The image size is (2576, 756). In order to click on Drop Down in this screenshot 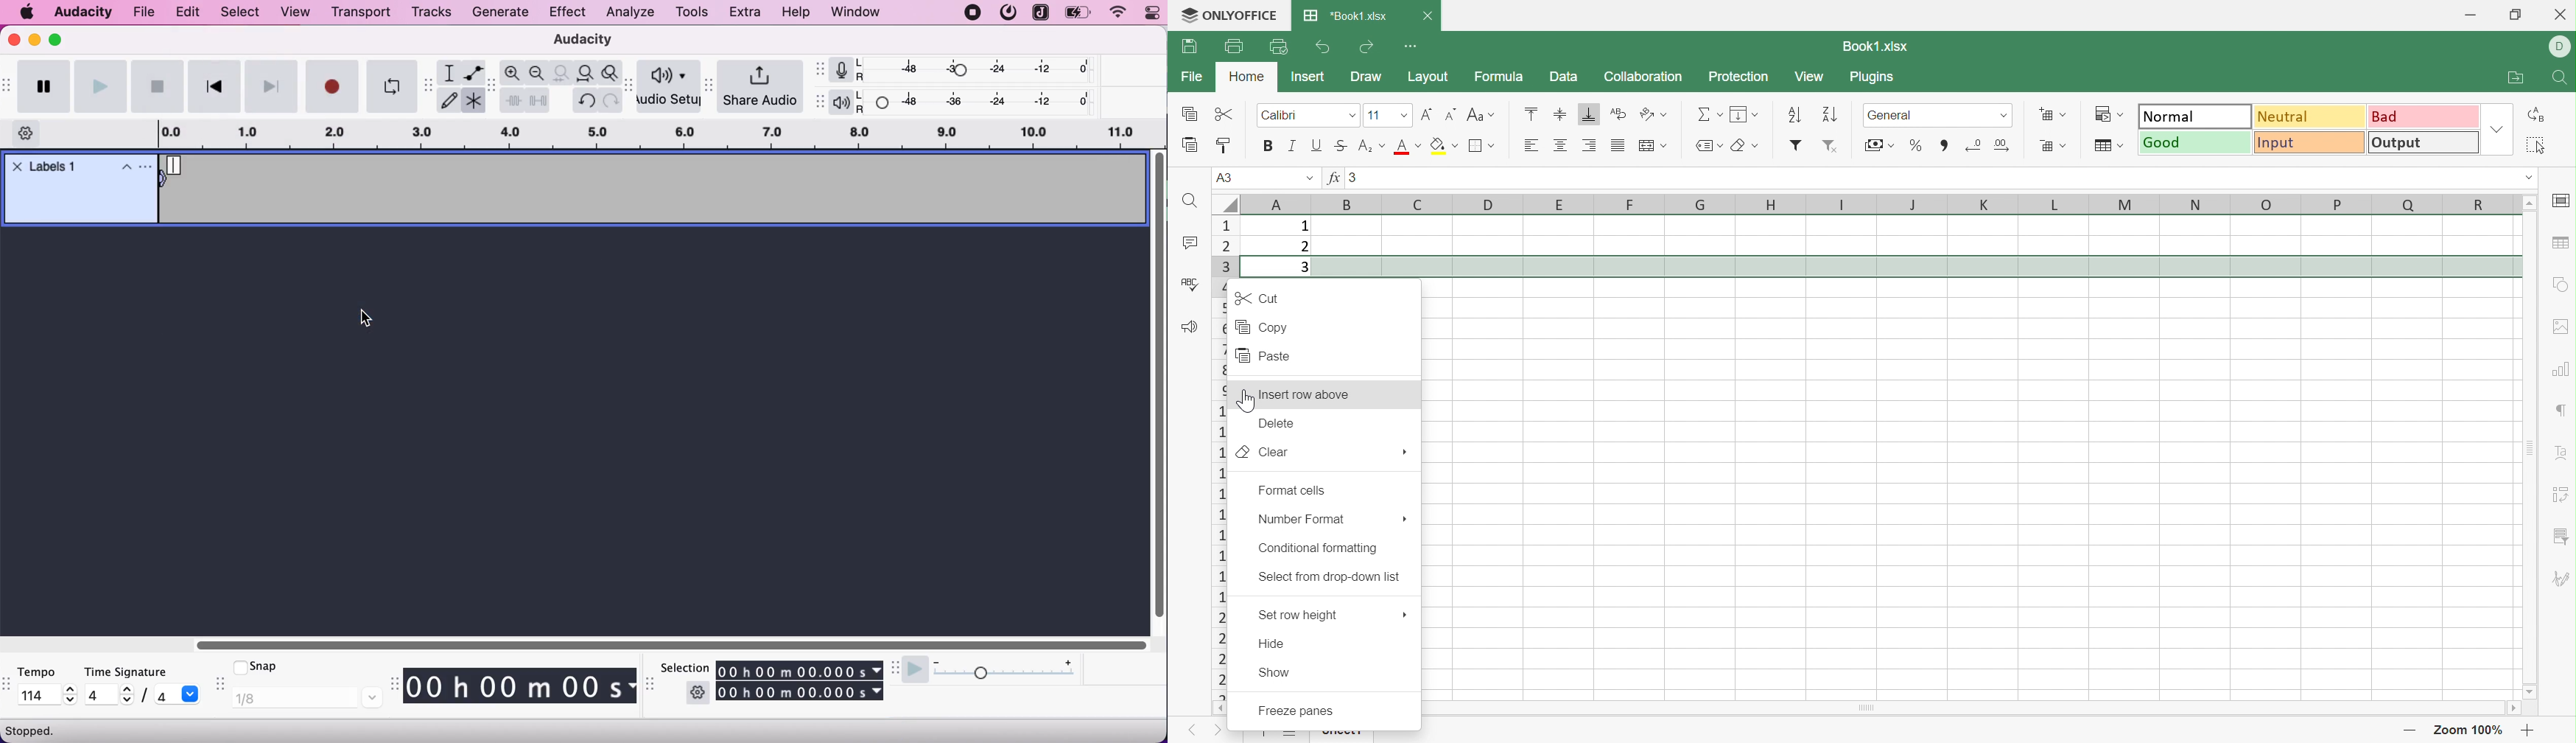, I will do `click(1664, 144)`.